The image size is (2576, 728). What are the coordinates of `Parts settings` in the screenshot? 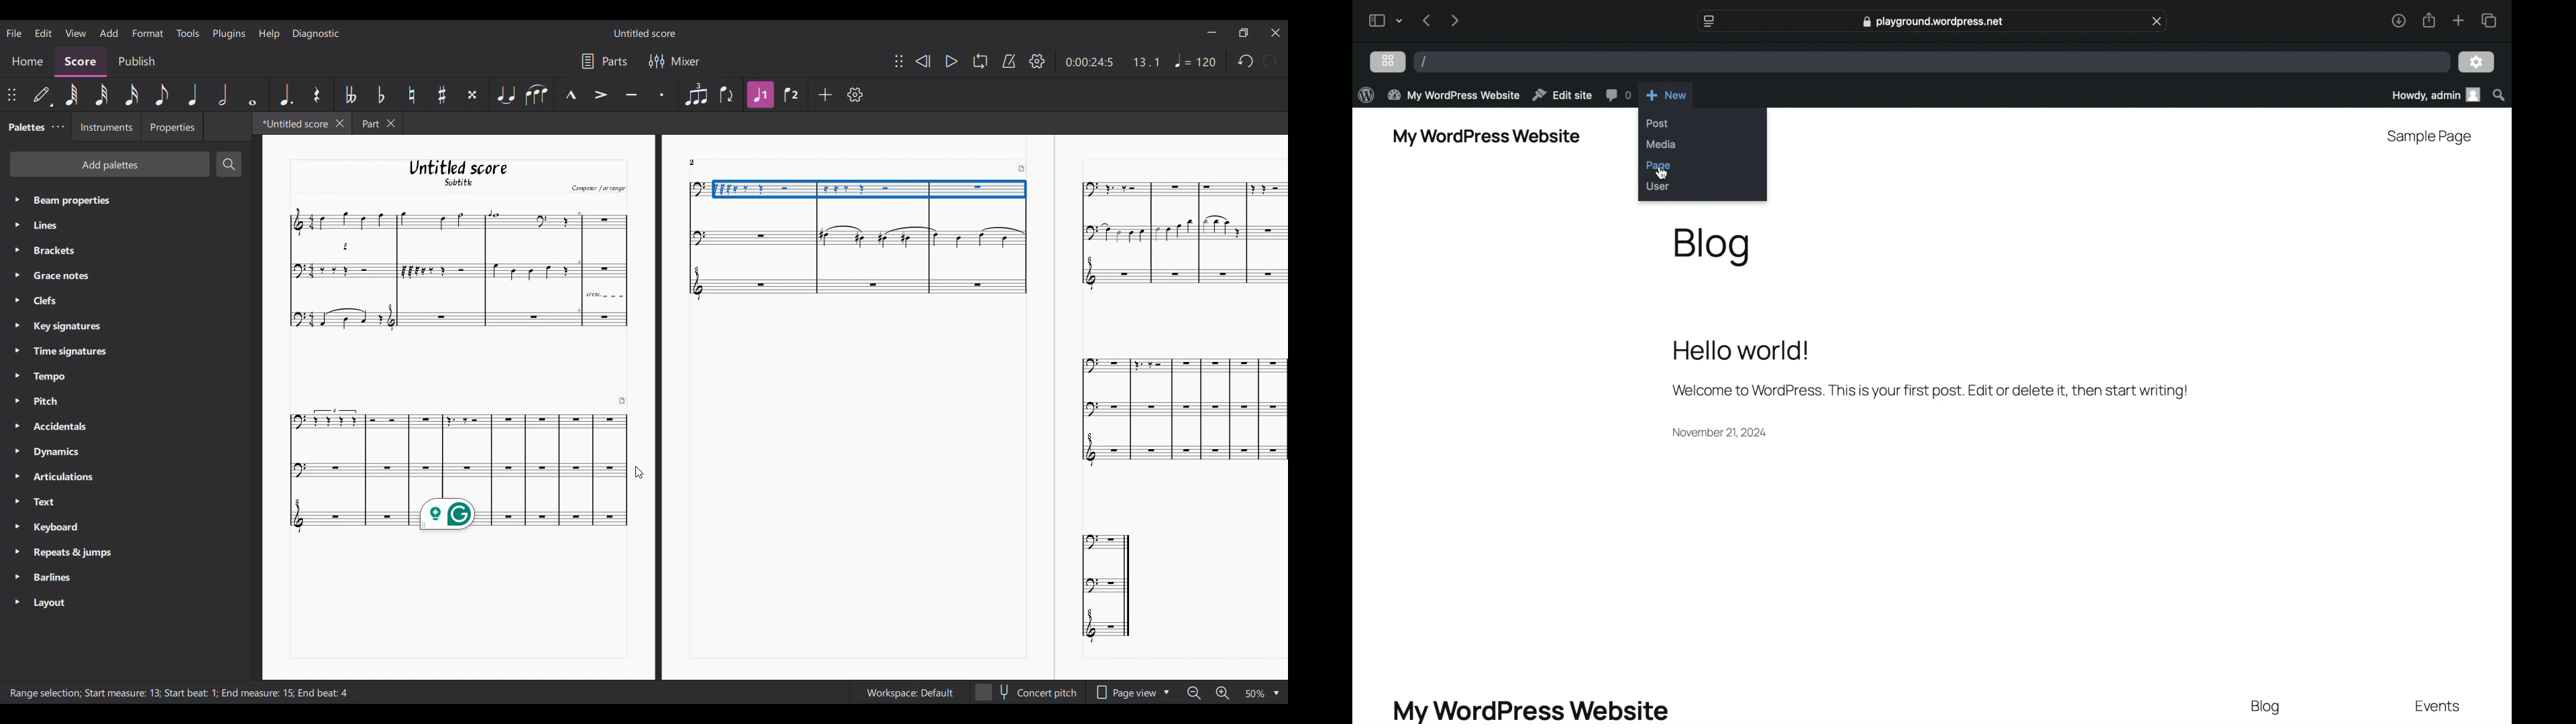 It's located at (605, 61).